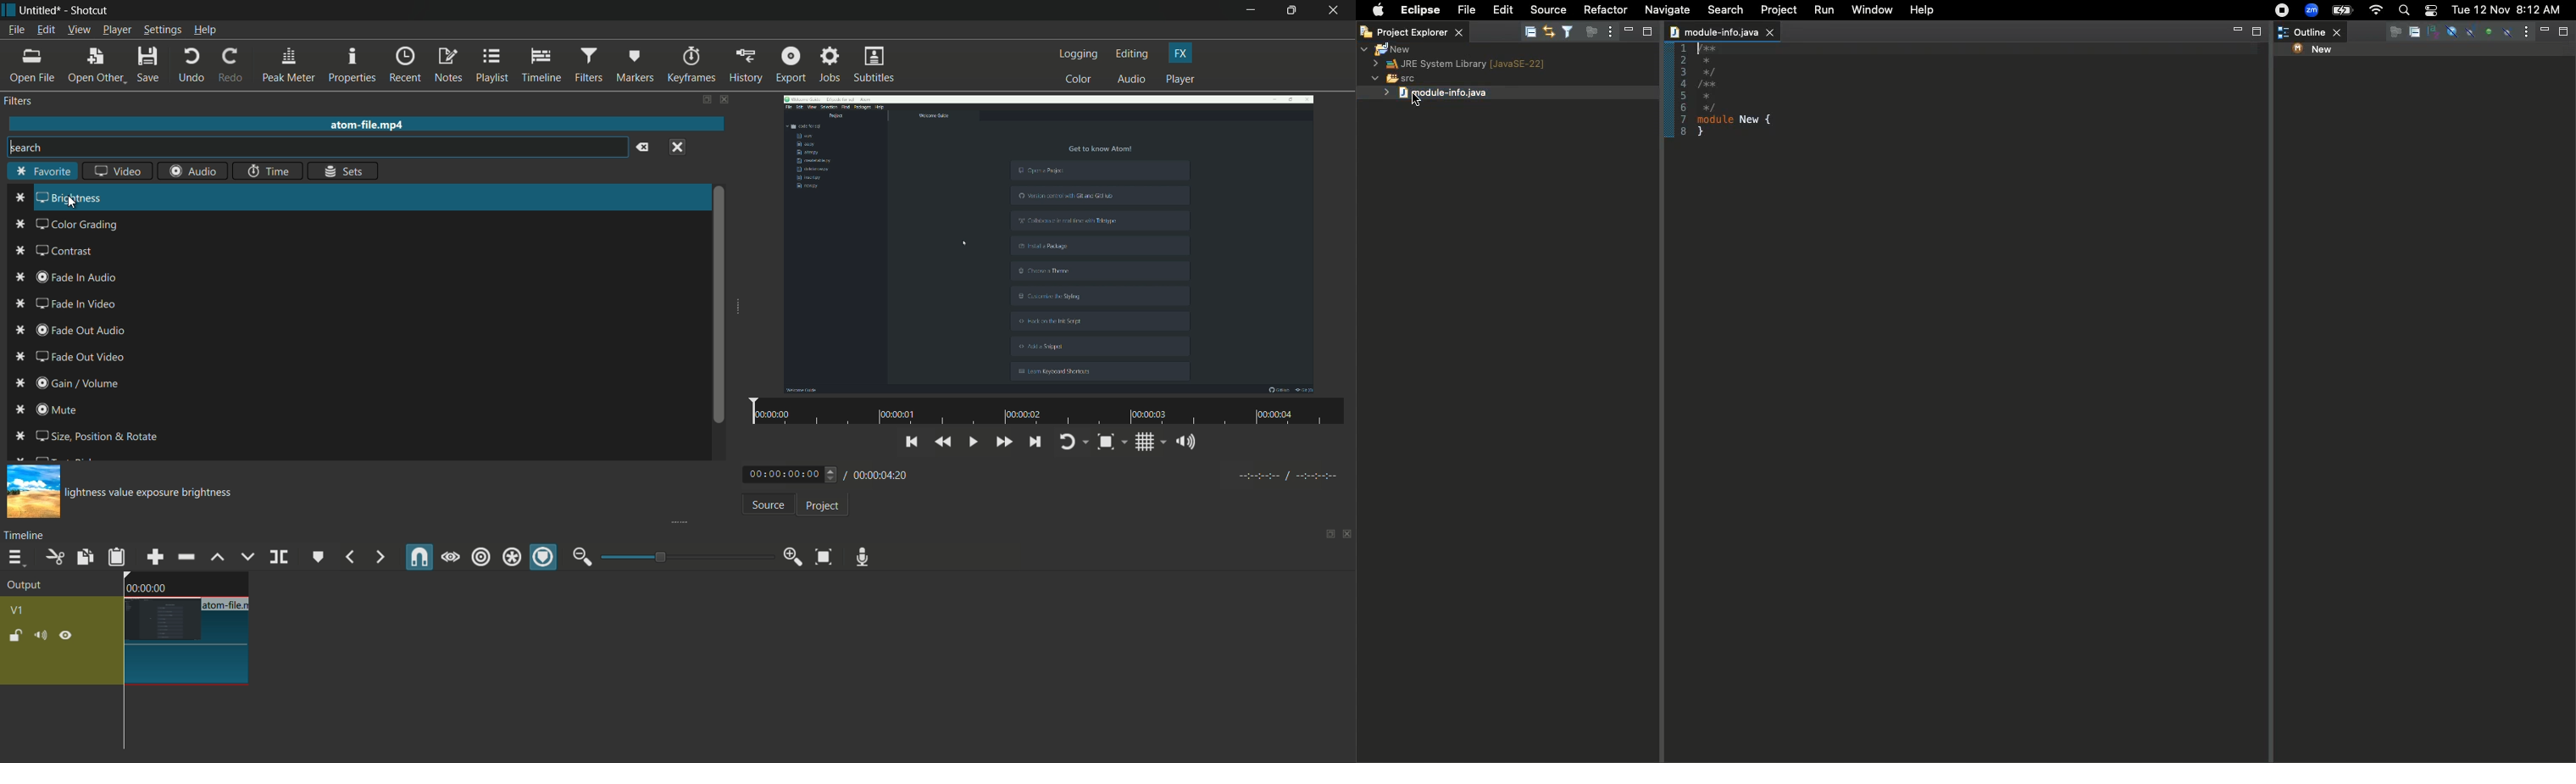 Image resolution: width=2576 pixels, height=784 pixels. Describe the element at coordinates (1780, 10) in the screenshot. I see `Project` at that location.